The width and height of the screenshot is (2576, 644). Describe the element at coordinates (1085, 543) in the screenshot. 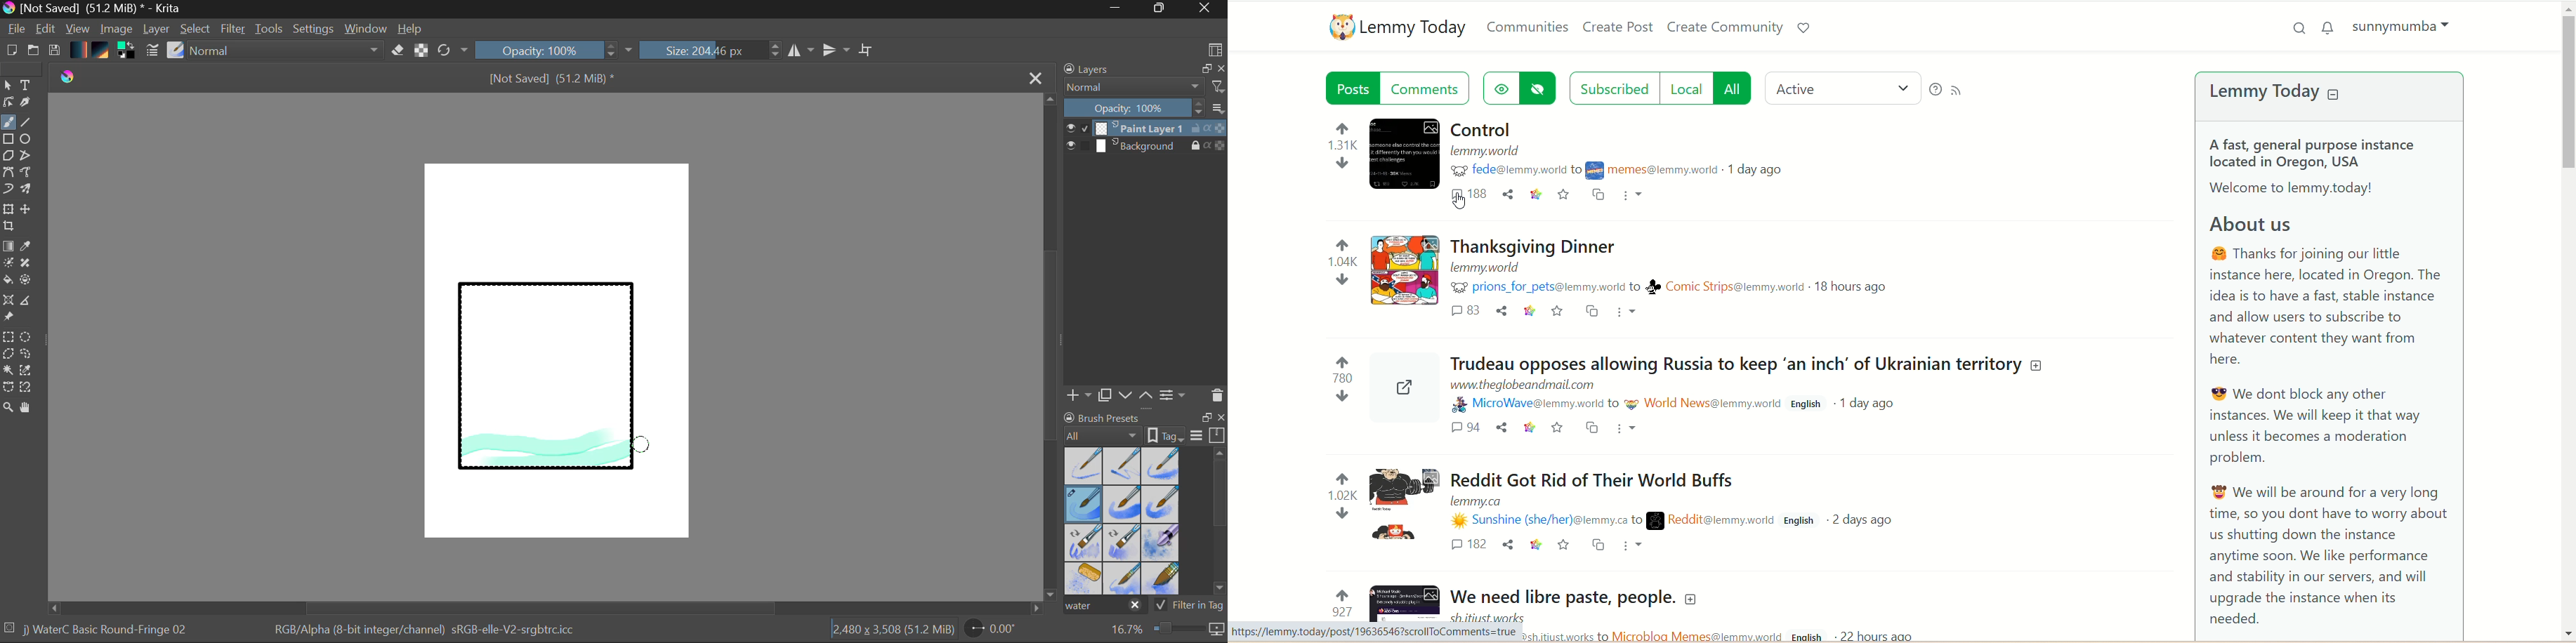

I see `Water C - Grain Tilt` at that location.